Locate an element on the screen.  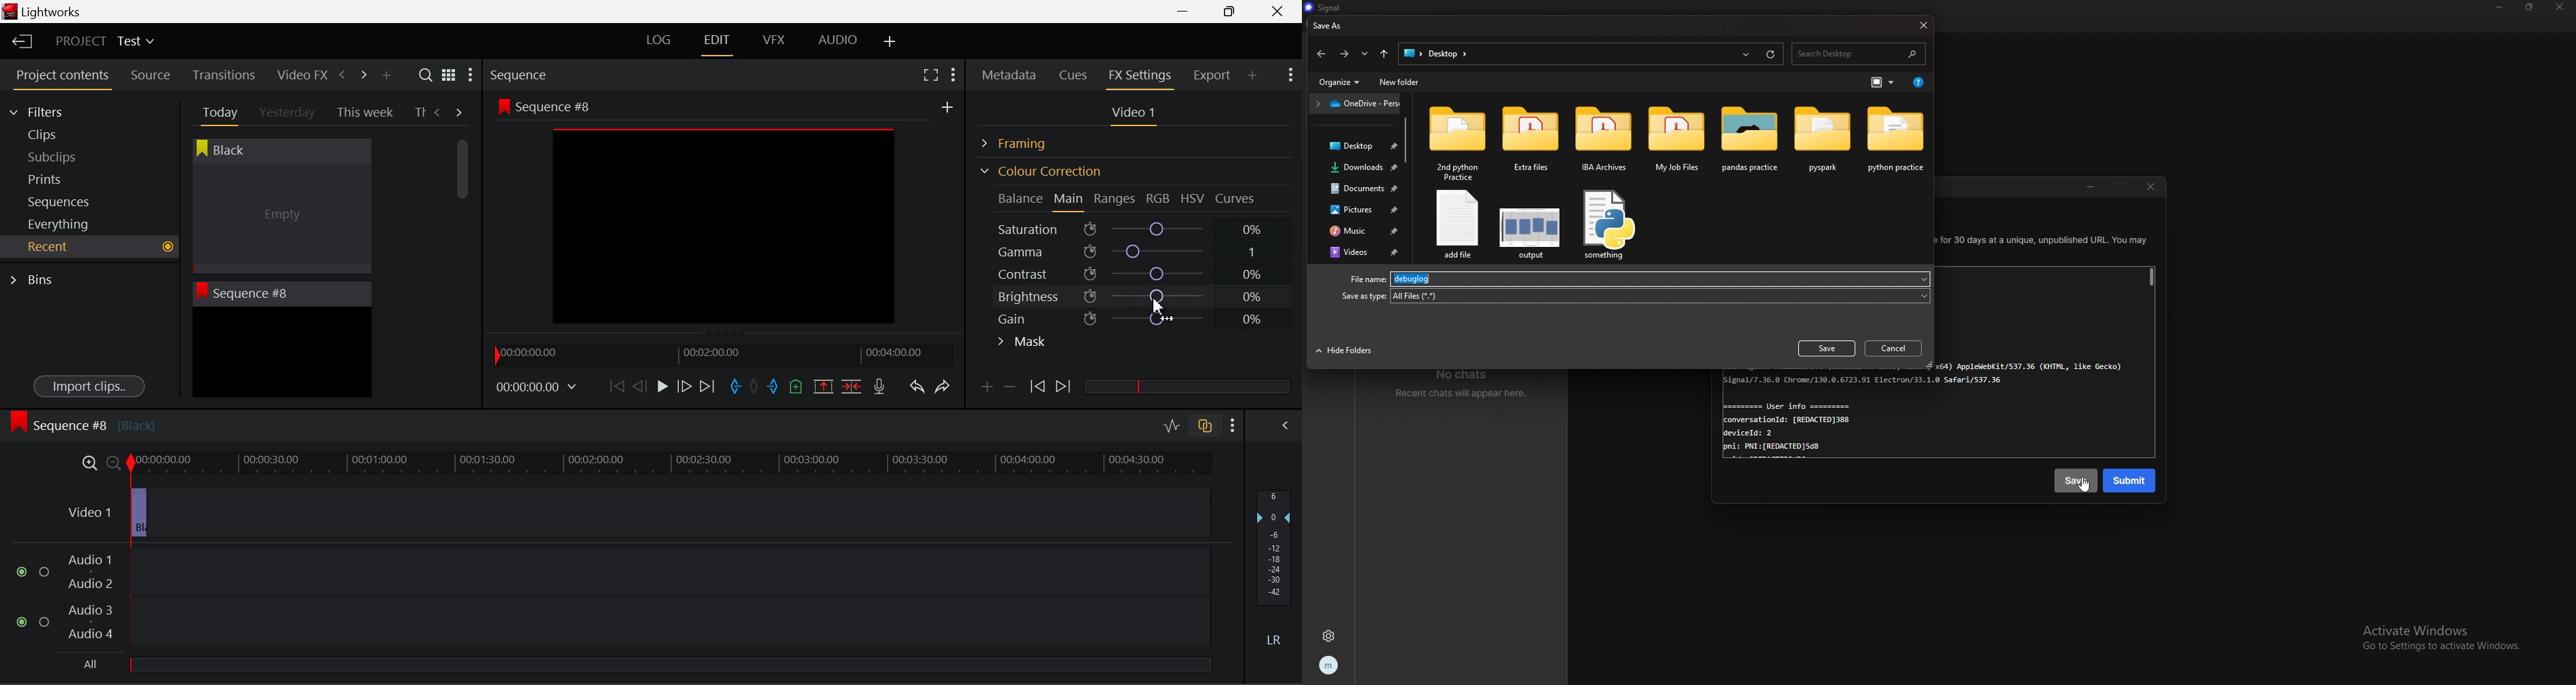
folder is located at coordinates (1458, 141).